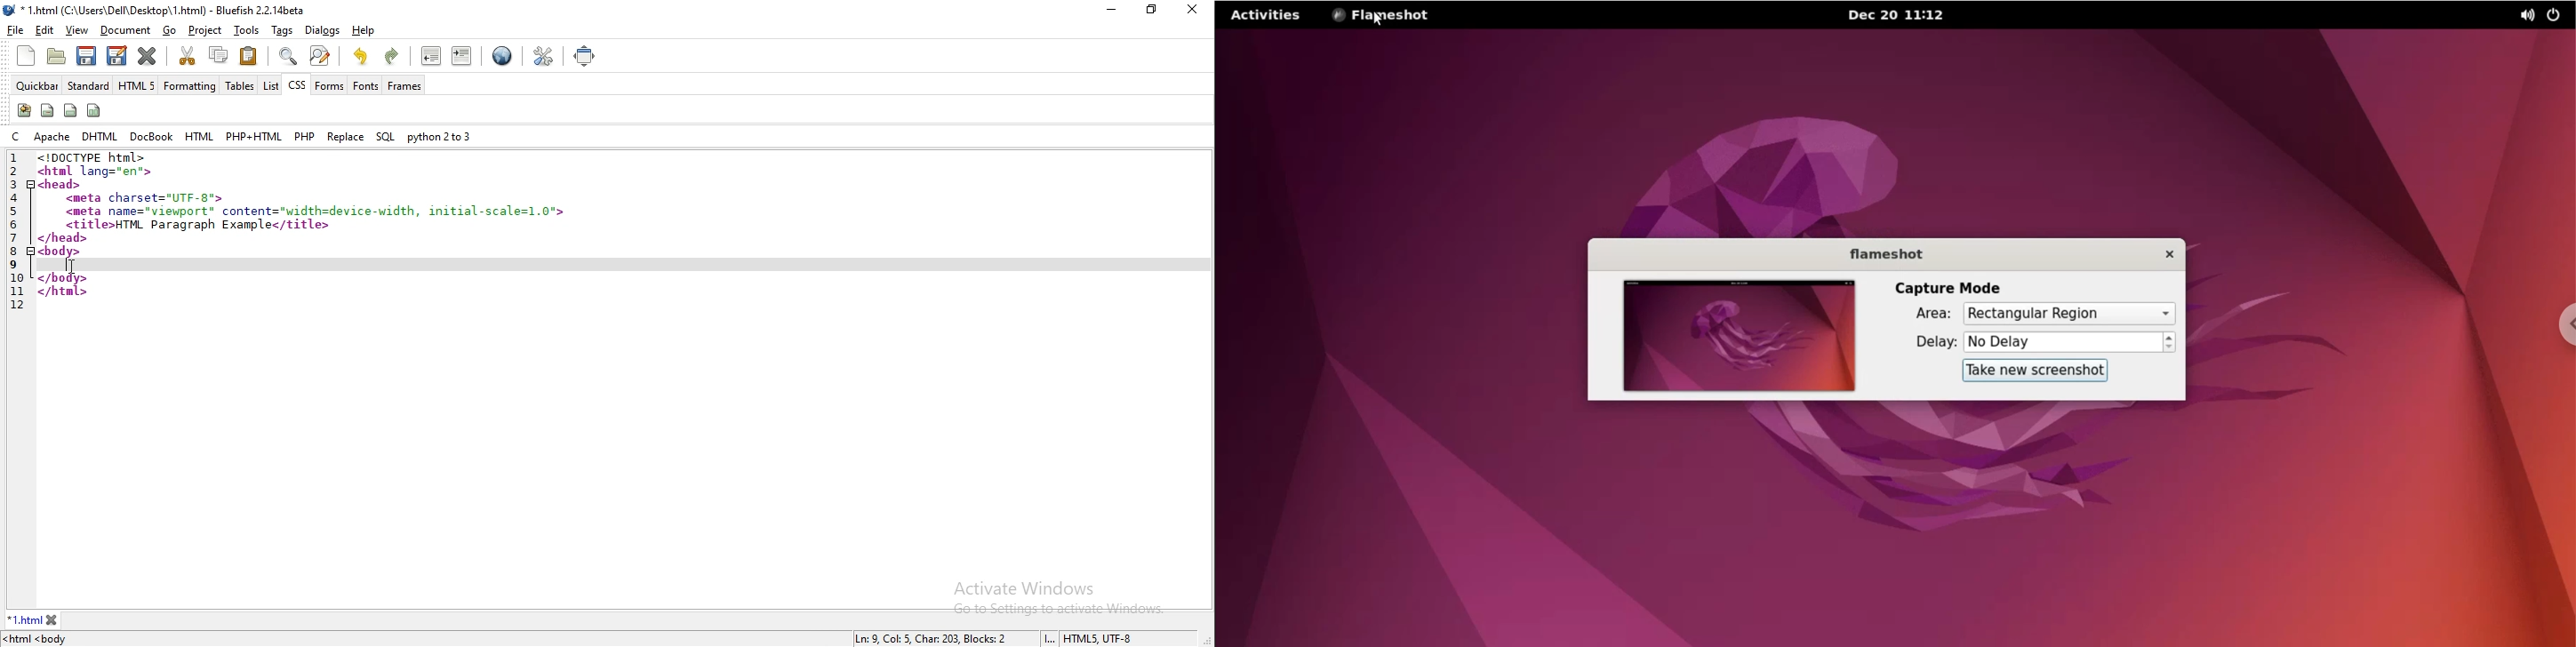 Image resolution: width=2576 pixels, height=672 pixels. I want to click on php+html, so click(252, 135).